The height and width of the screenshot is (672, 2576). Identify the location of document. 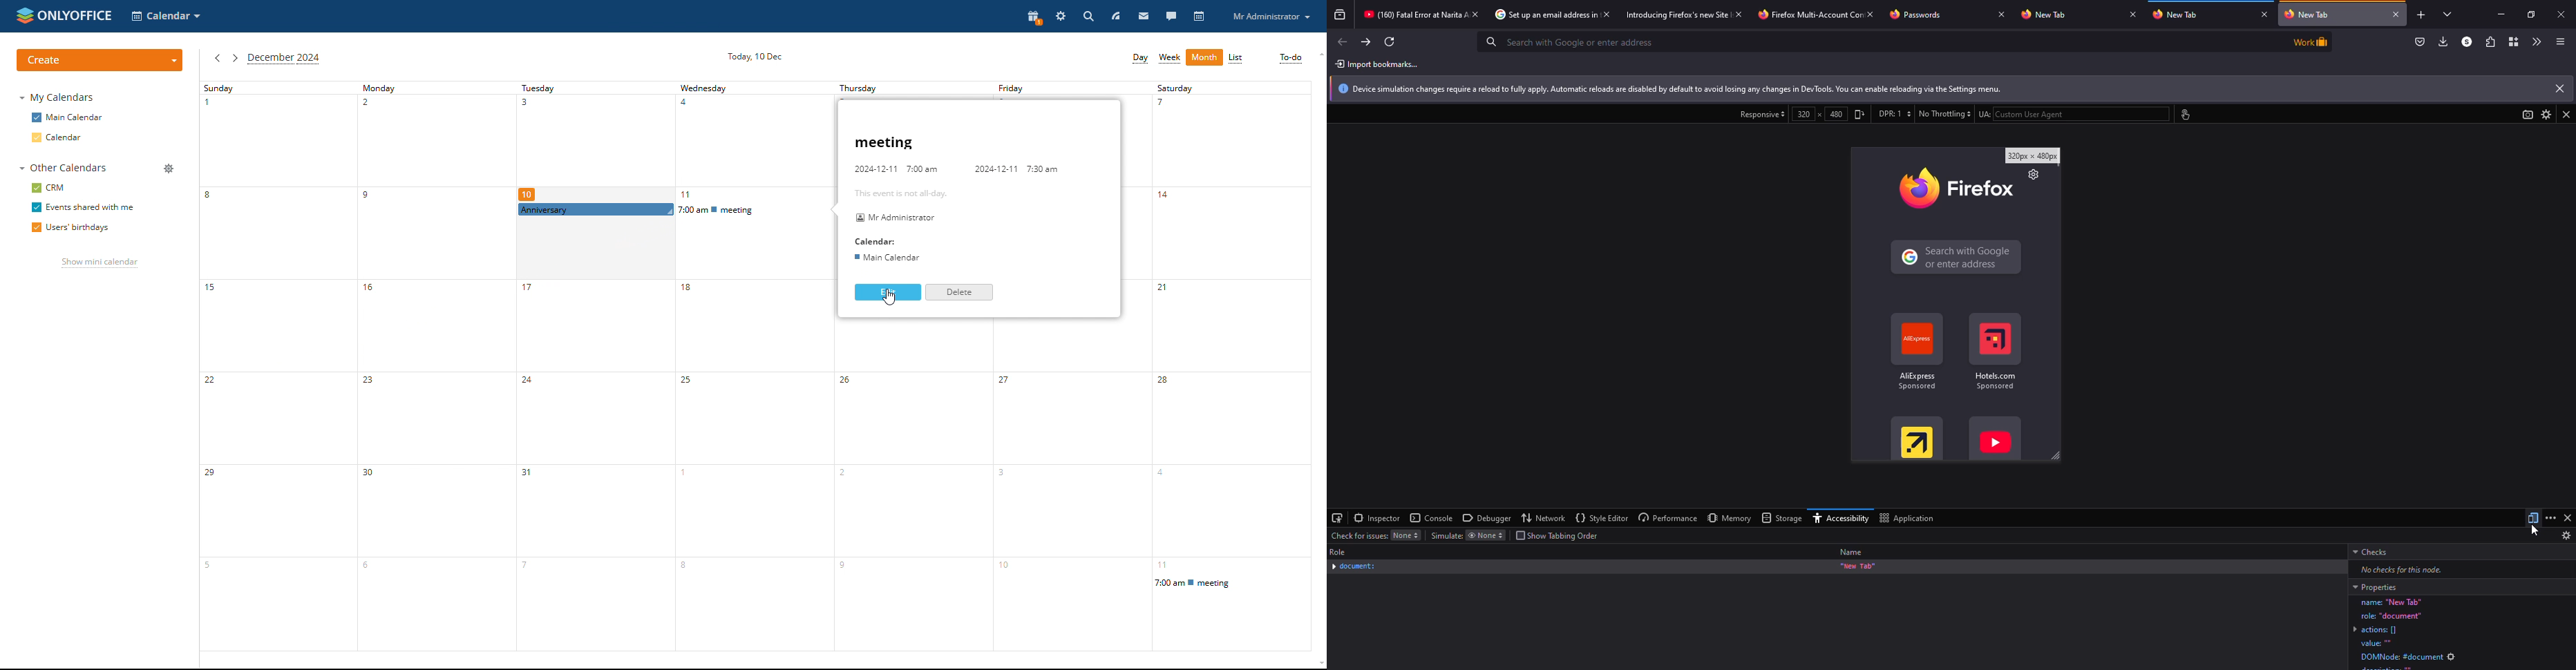
(1354, 567).